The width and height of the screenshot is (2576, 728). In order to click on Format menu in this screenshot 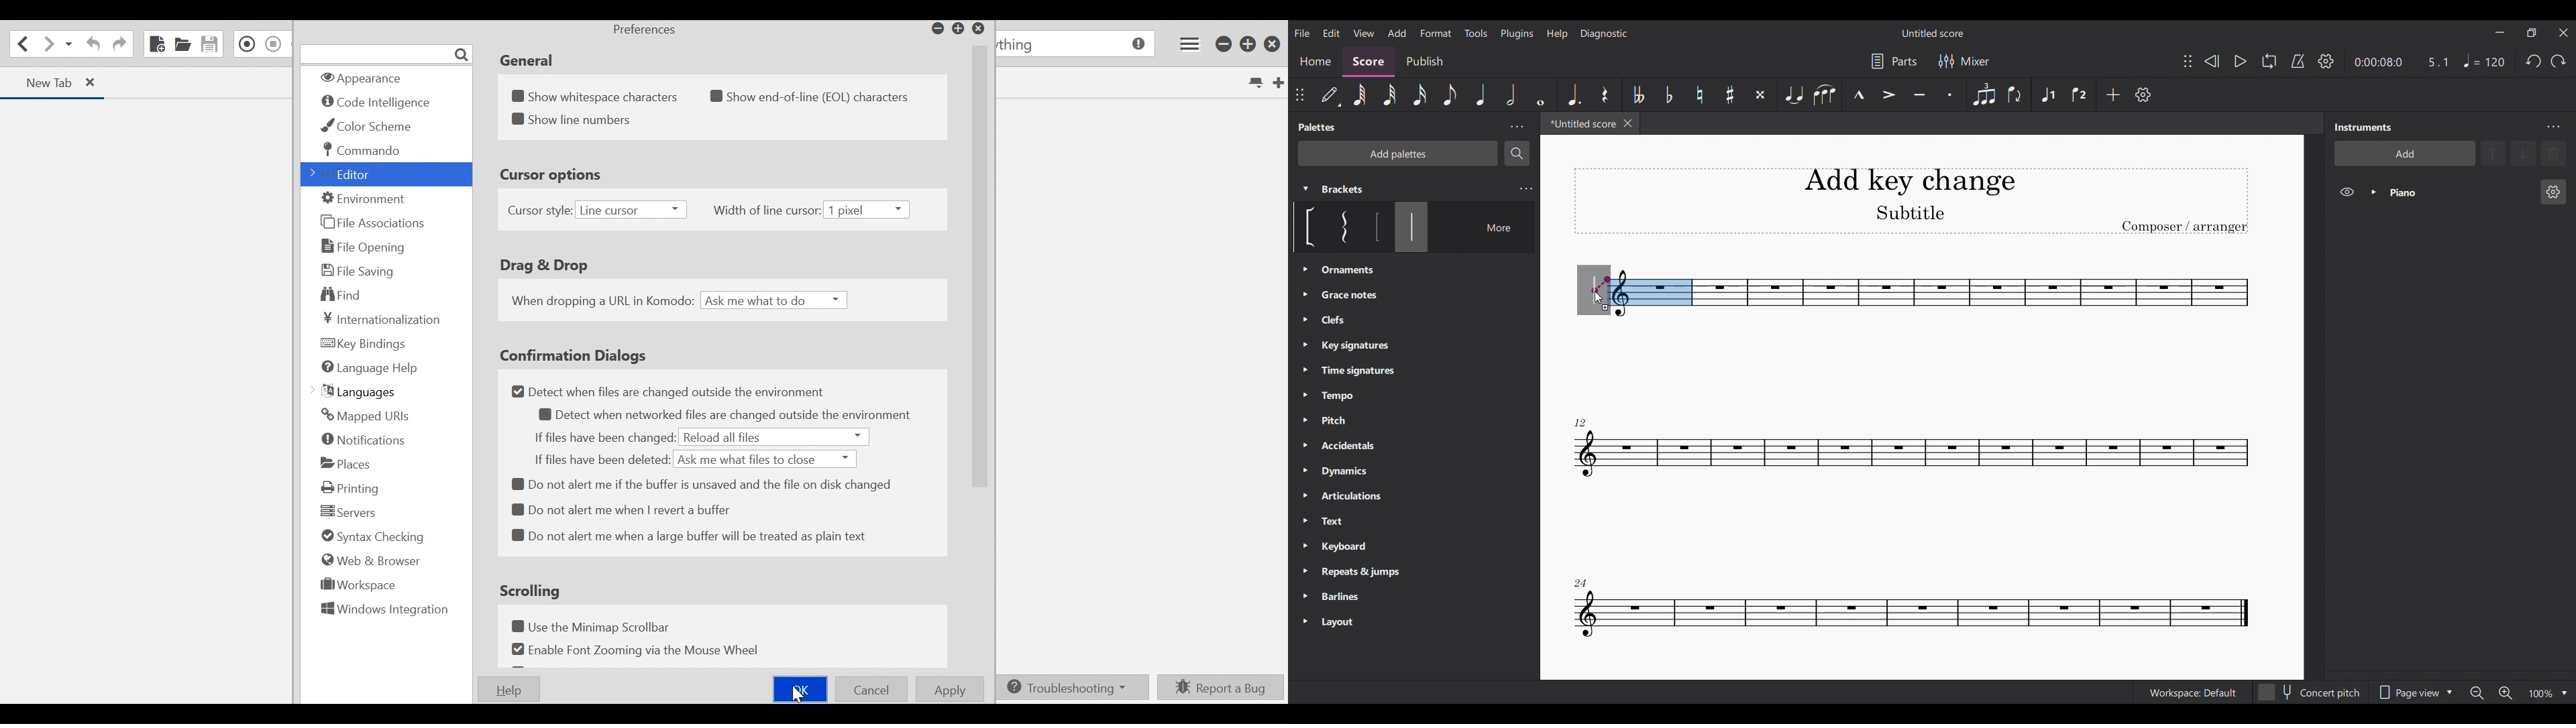, I will do `click(1436, 32)`.